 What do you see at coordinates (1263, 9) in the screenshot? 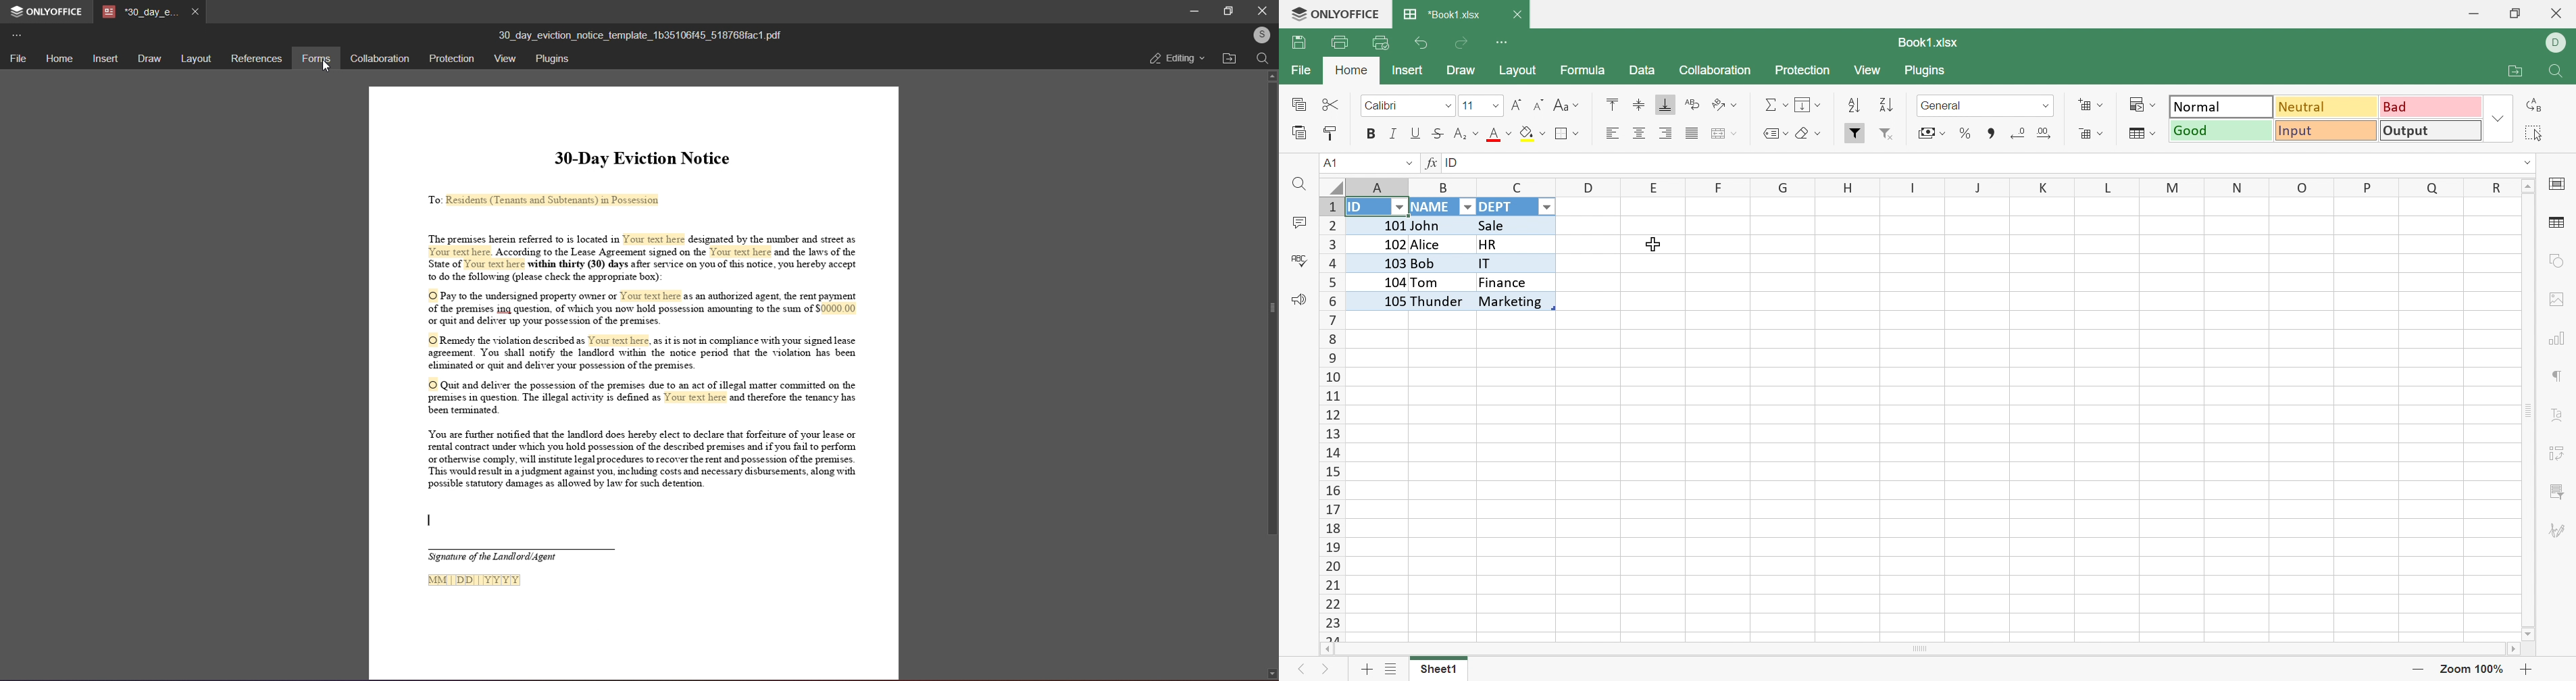
I see `close` at bounding box center [1263, 9].